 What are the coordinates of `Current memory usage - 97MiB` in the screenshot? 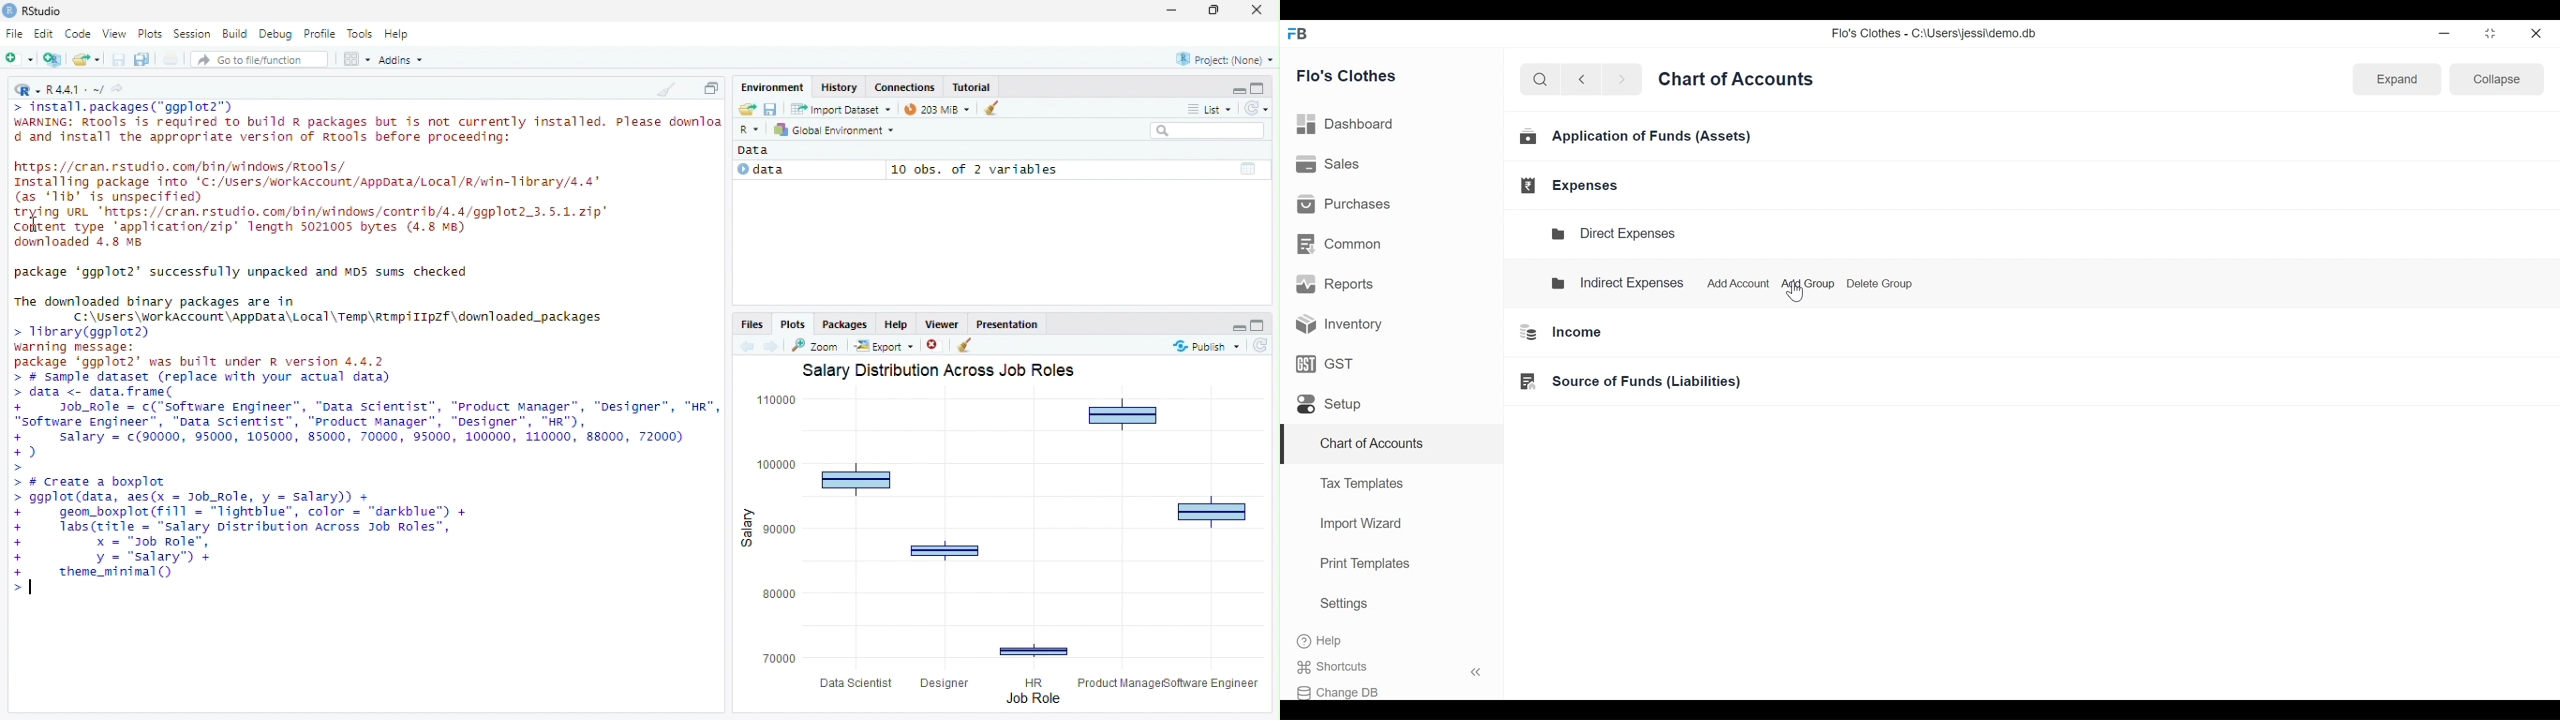 It's located at (932, 109).